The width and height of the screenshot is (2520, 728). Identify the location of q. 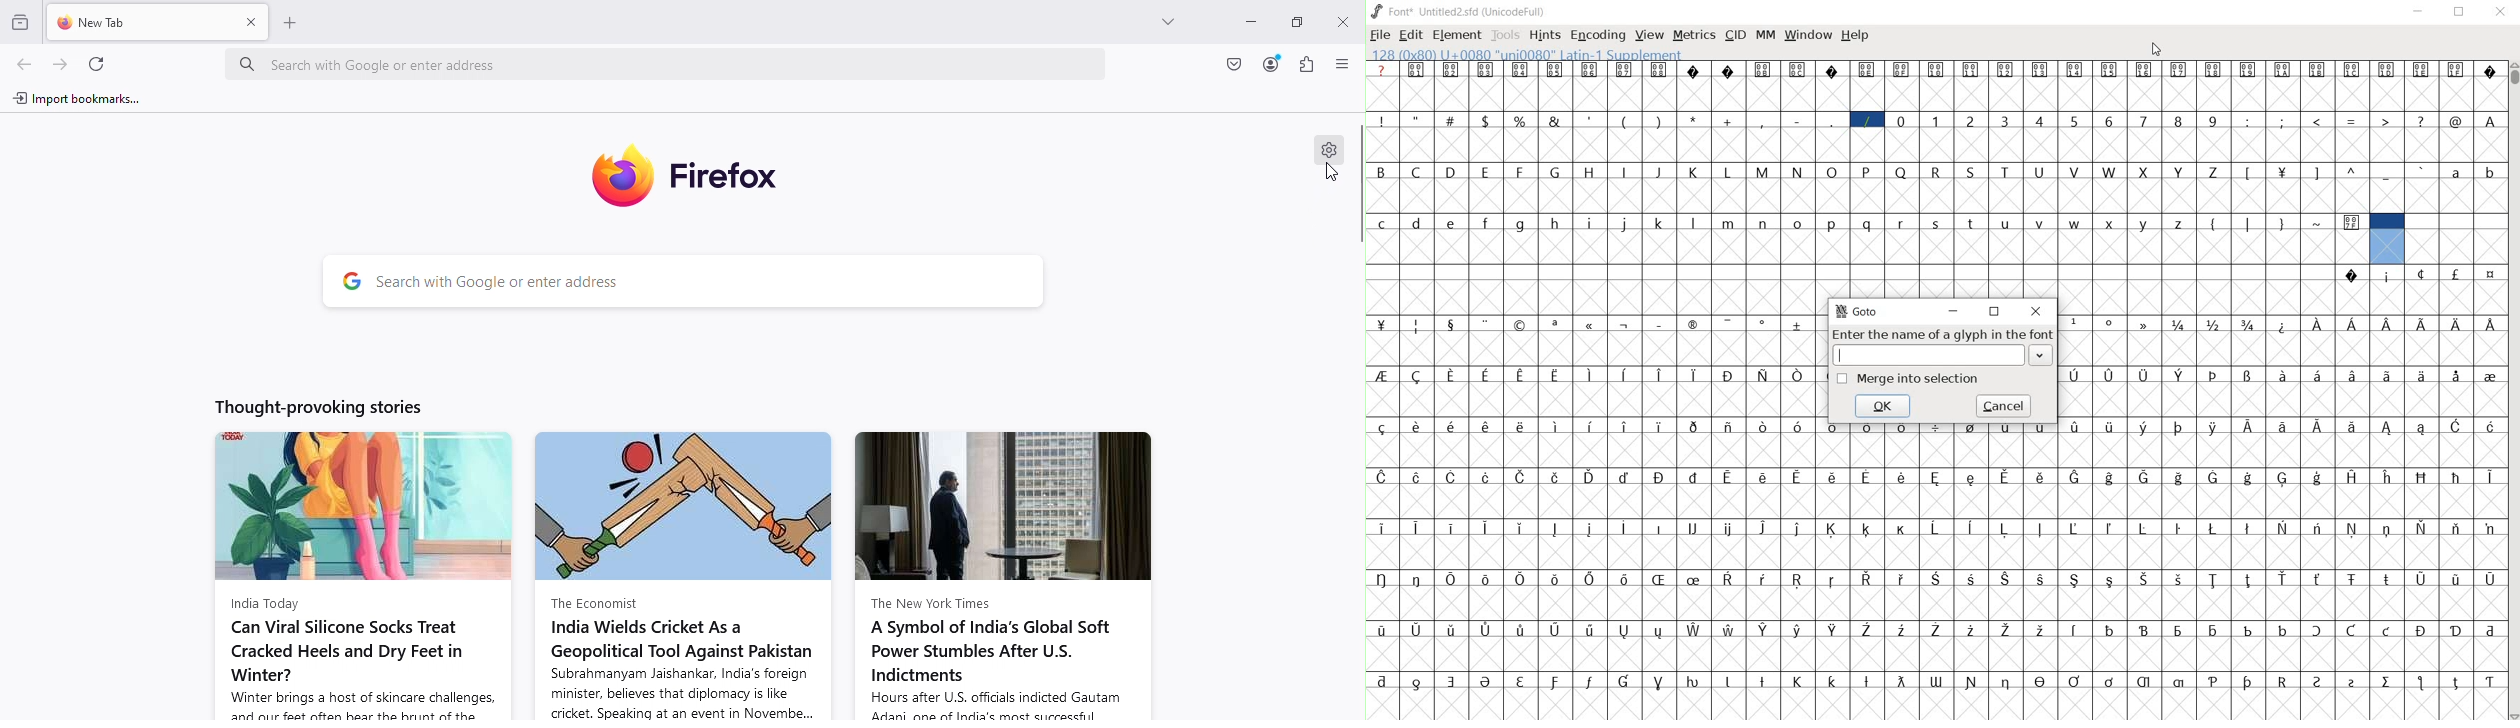
(1868, 223).